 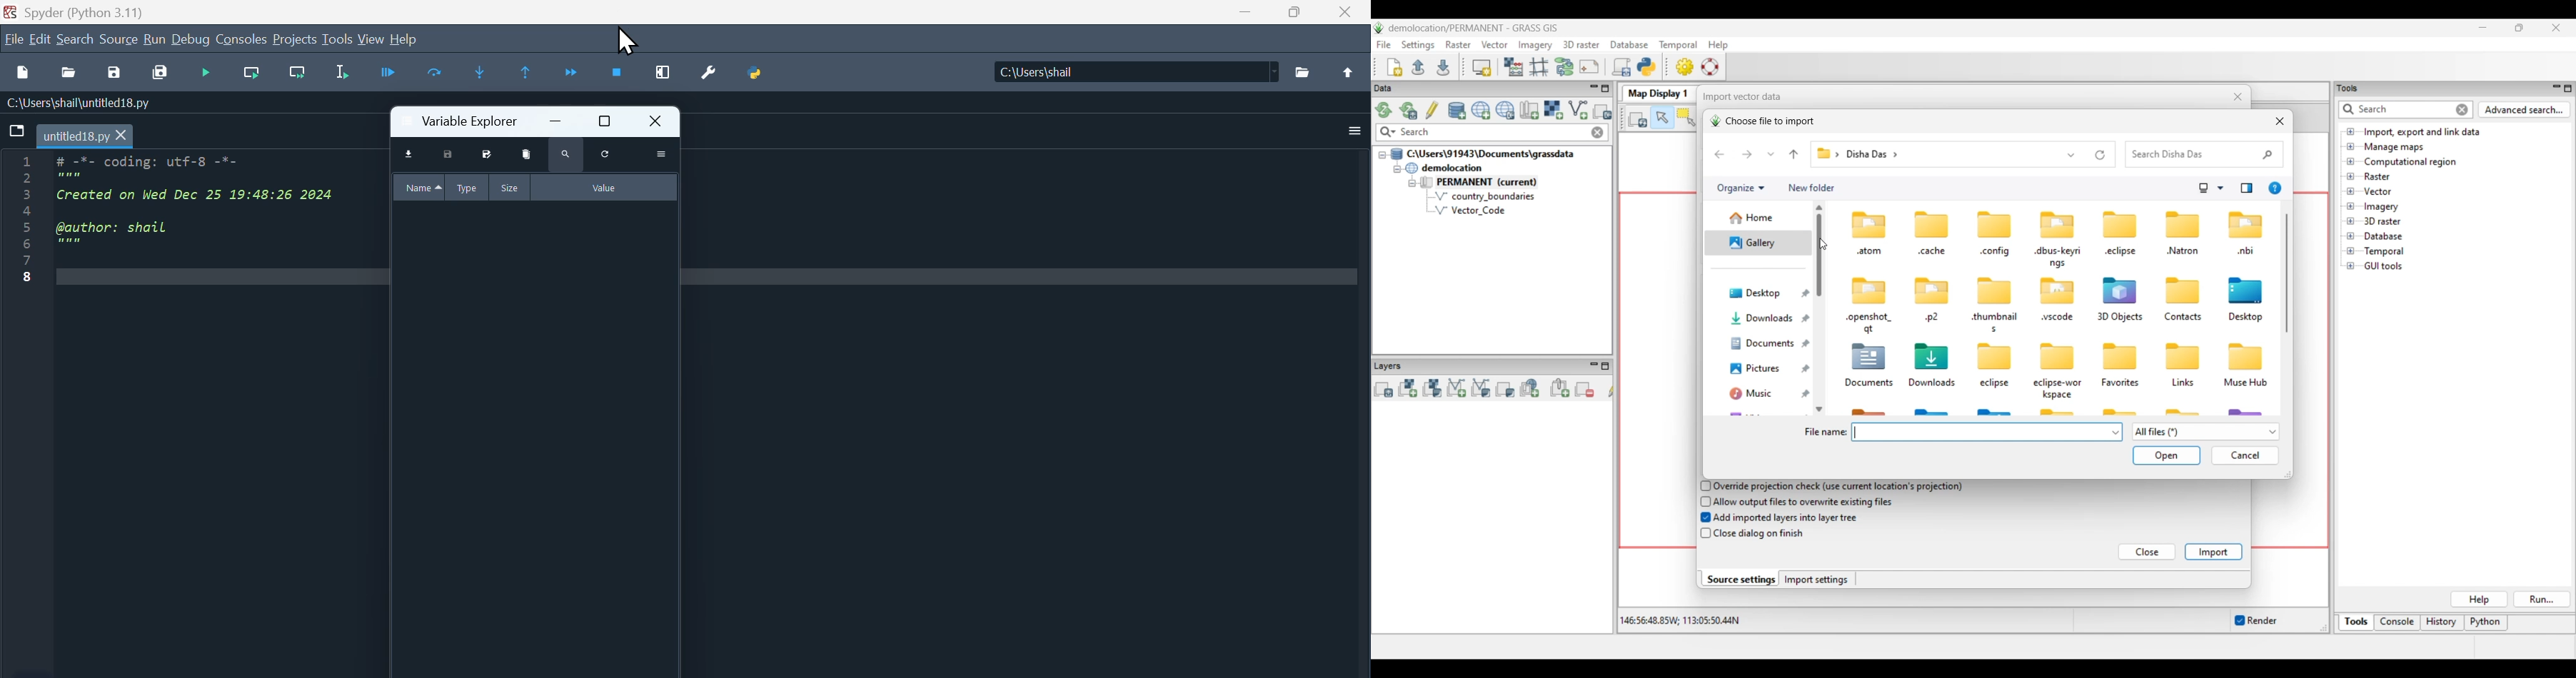 What do you see at coordinates (41, 40) in the screenshot?
I see `Edit` at bounding box center [41, 40].